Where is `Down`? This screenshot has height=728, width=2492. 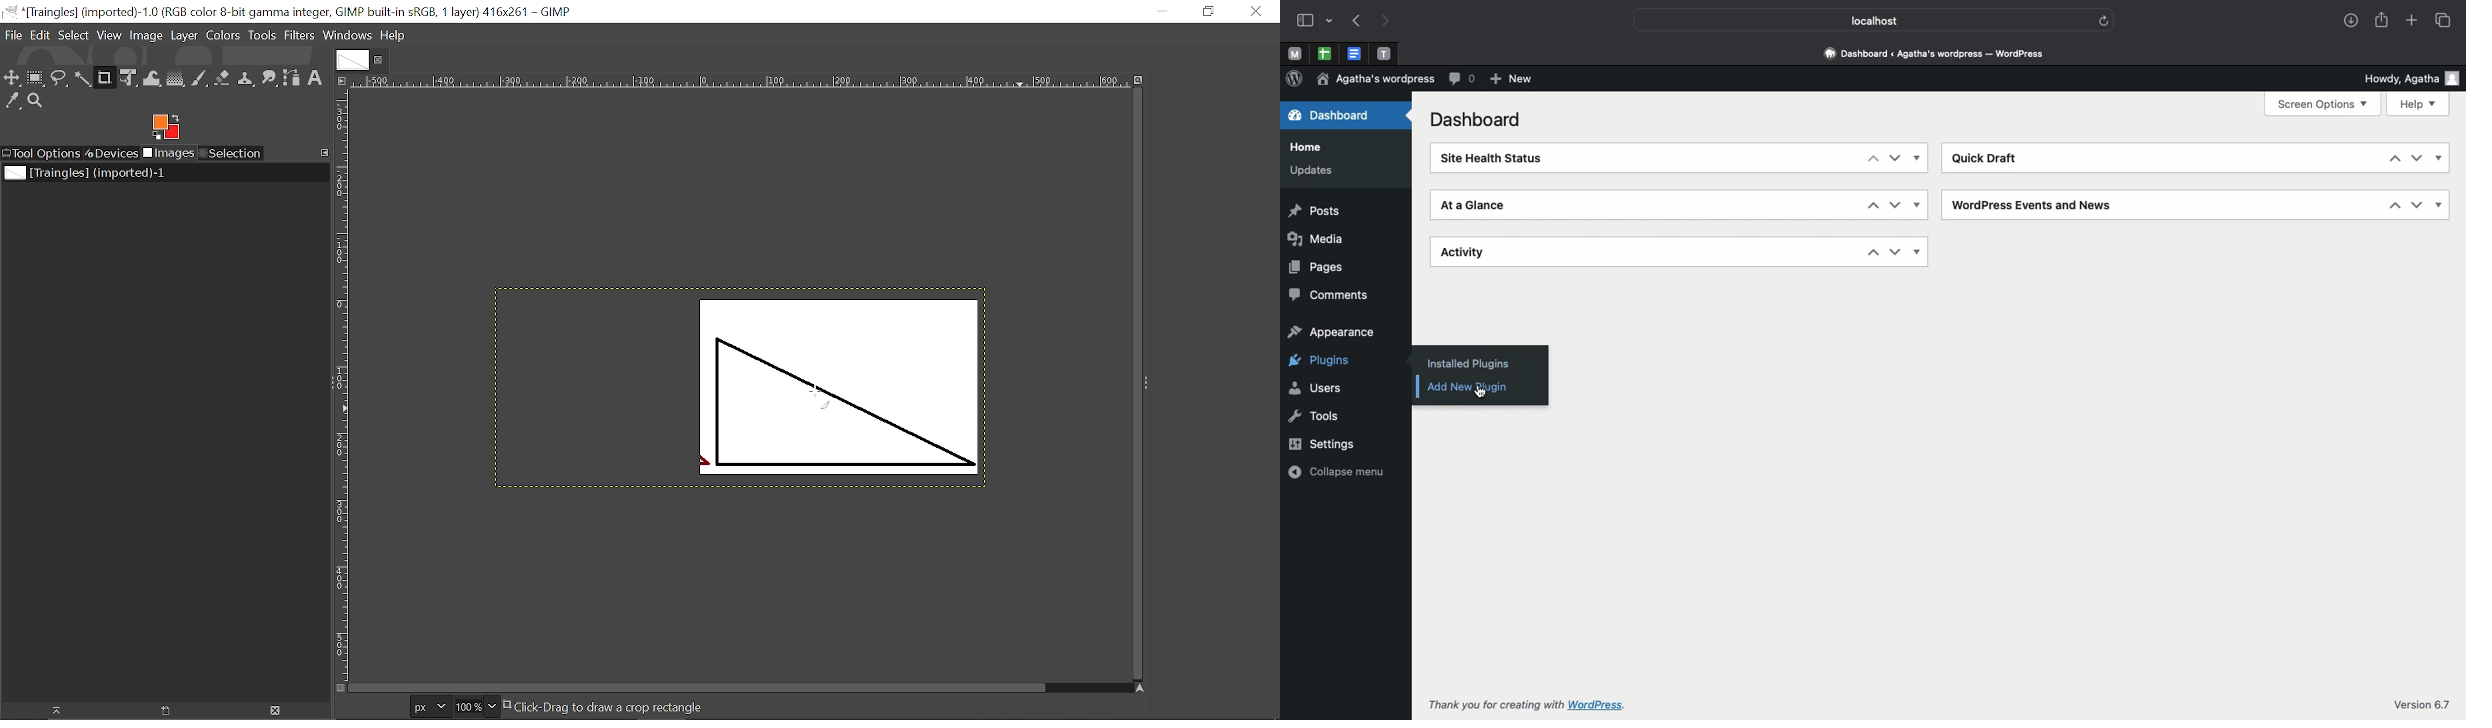 Down is located at coordinates (1895, 204).